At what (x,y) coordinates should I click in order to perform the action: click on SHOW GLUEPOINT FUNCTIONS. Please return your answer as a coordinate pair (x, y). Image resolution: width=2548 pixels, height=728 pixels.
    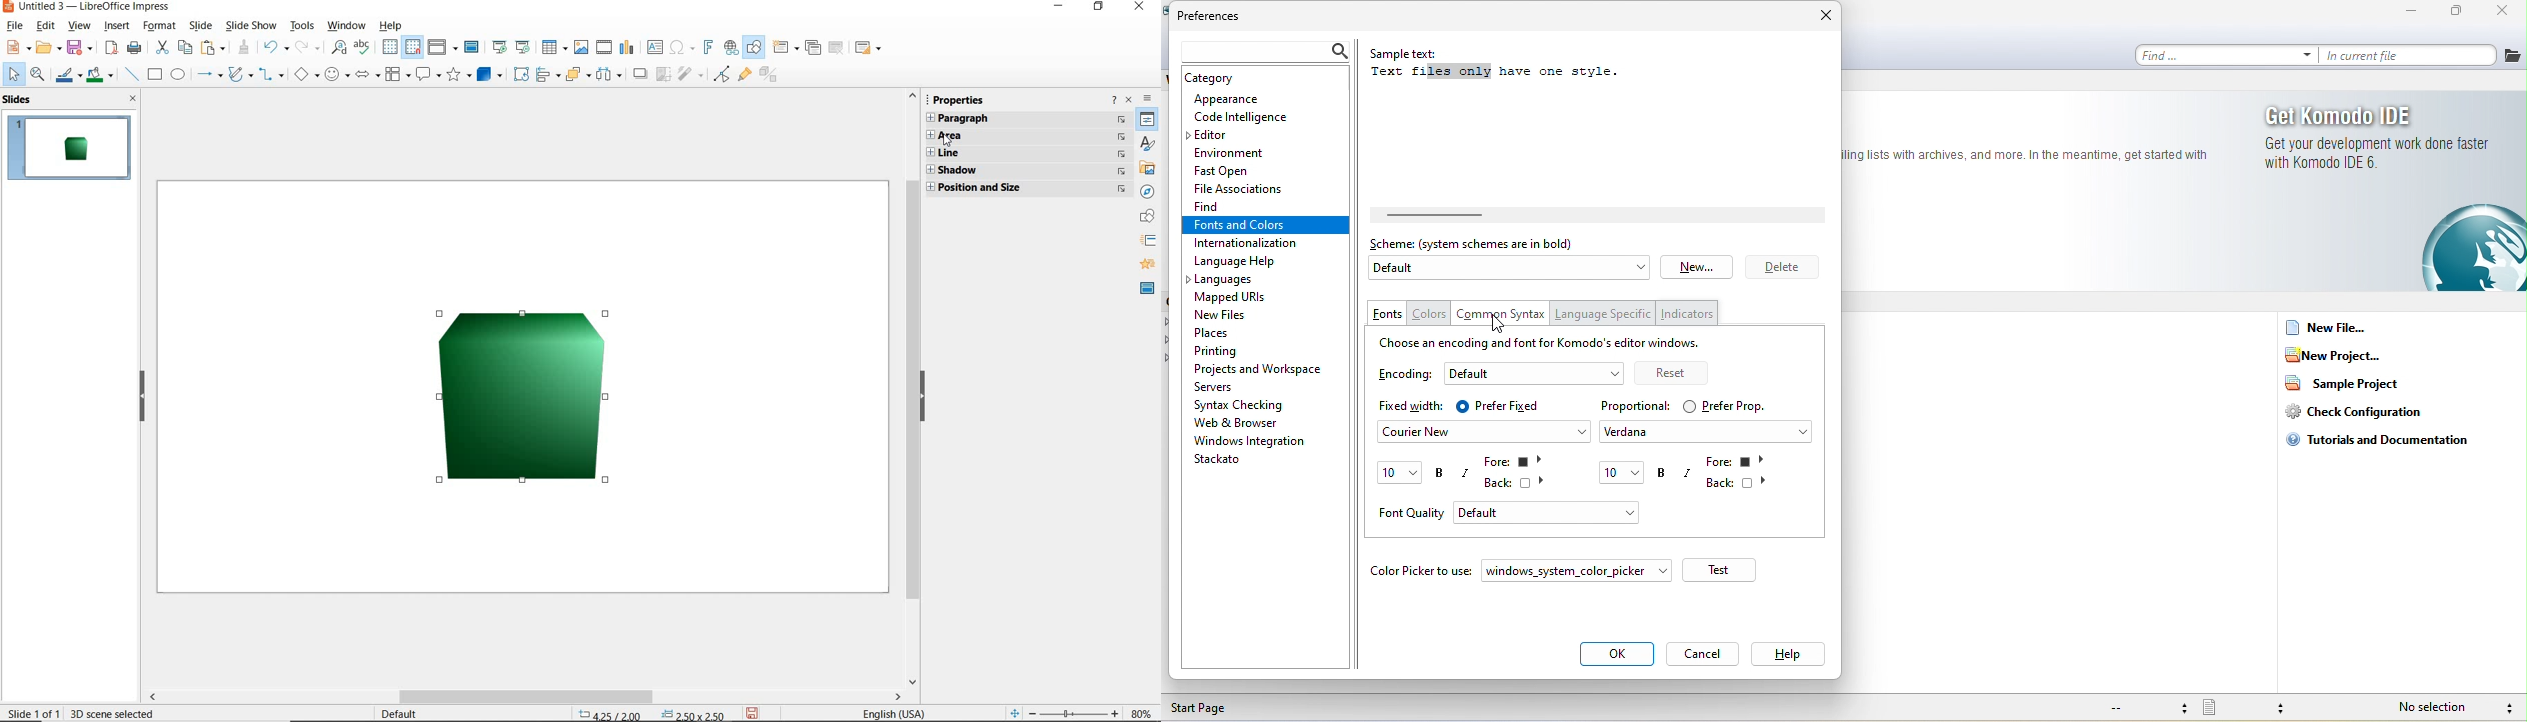
    Looking at the image, I should click on (745, 76).